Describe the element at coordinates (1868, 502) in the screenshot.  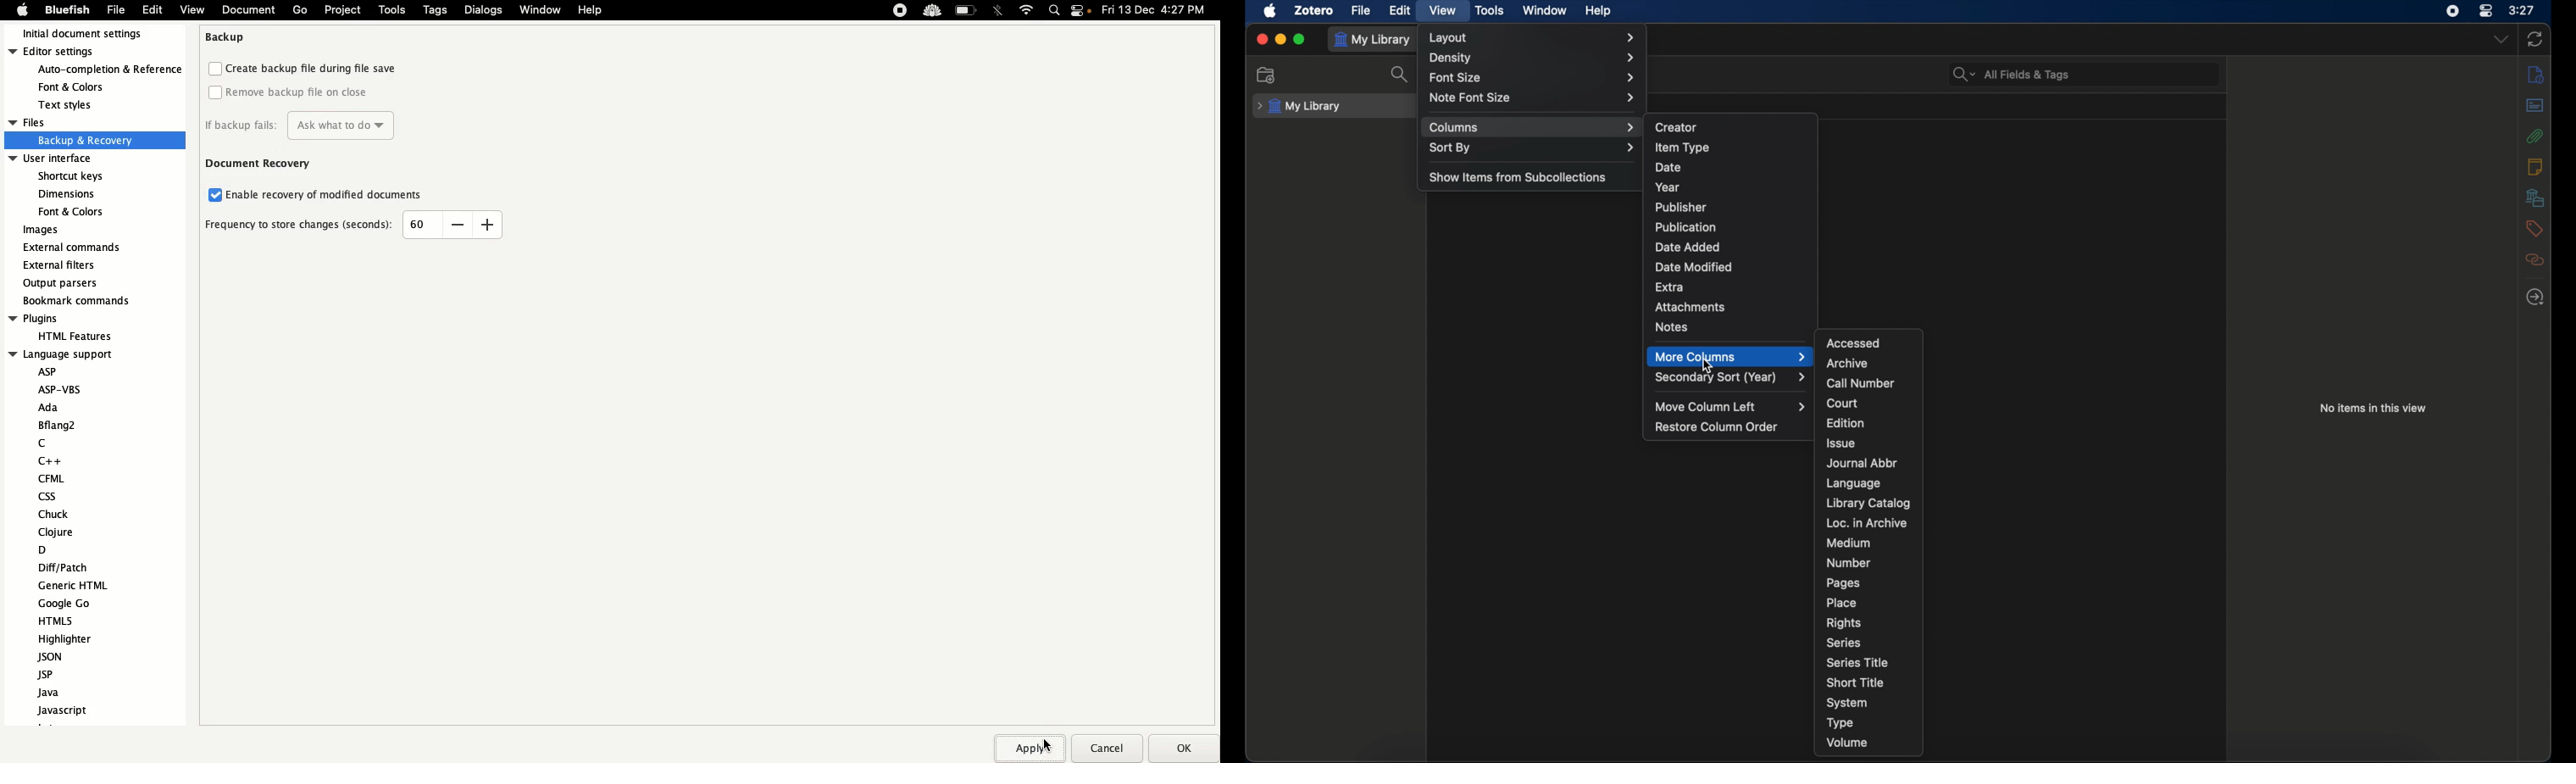
I see `library  catalog` at that location.